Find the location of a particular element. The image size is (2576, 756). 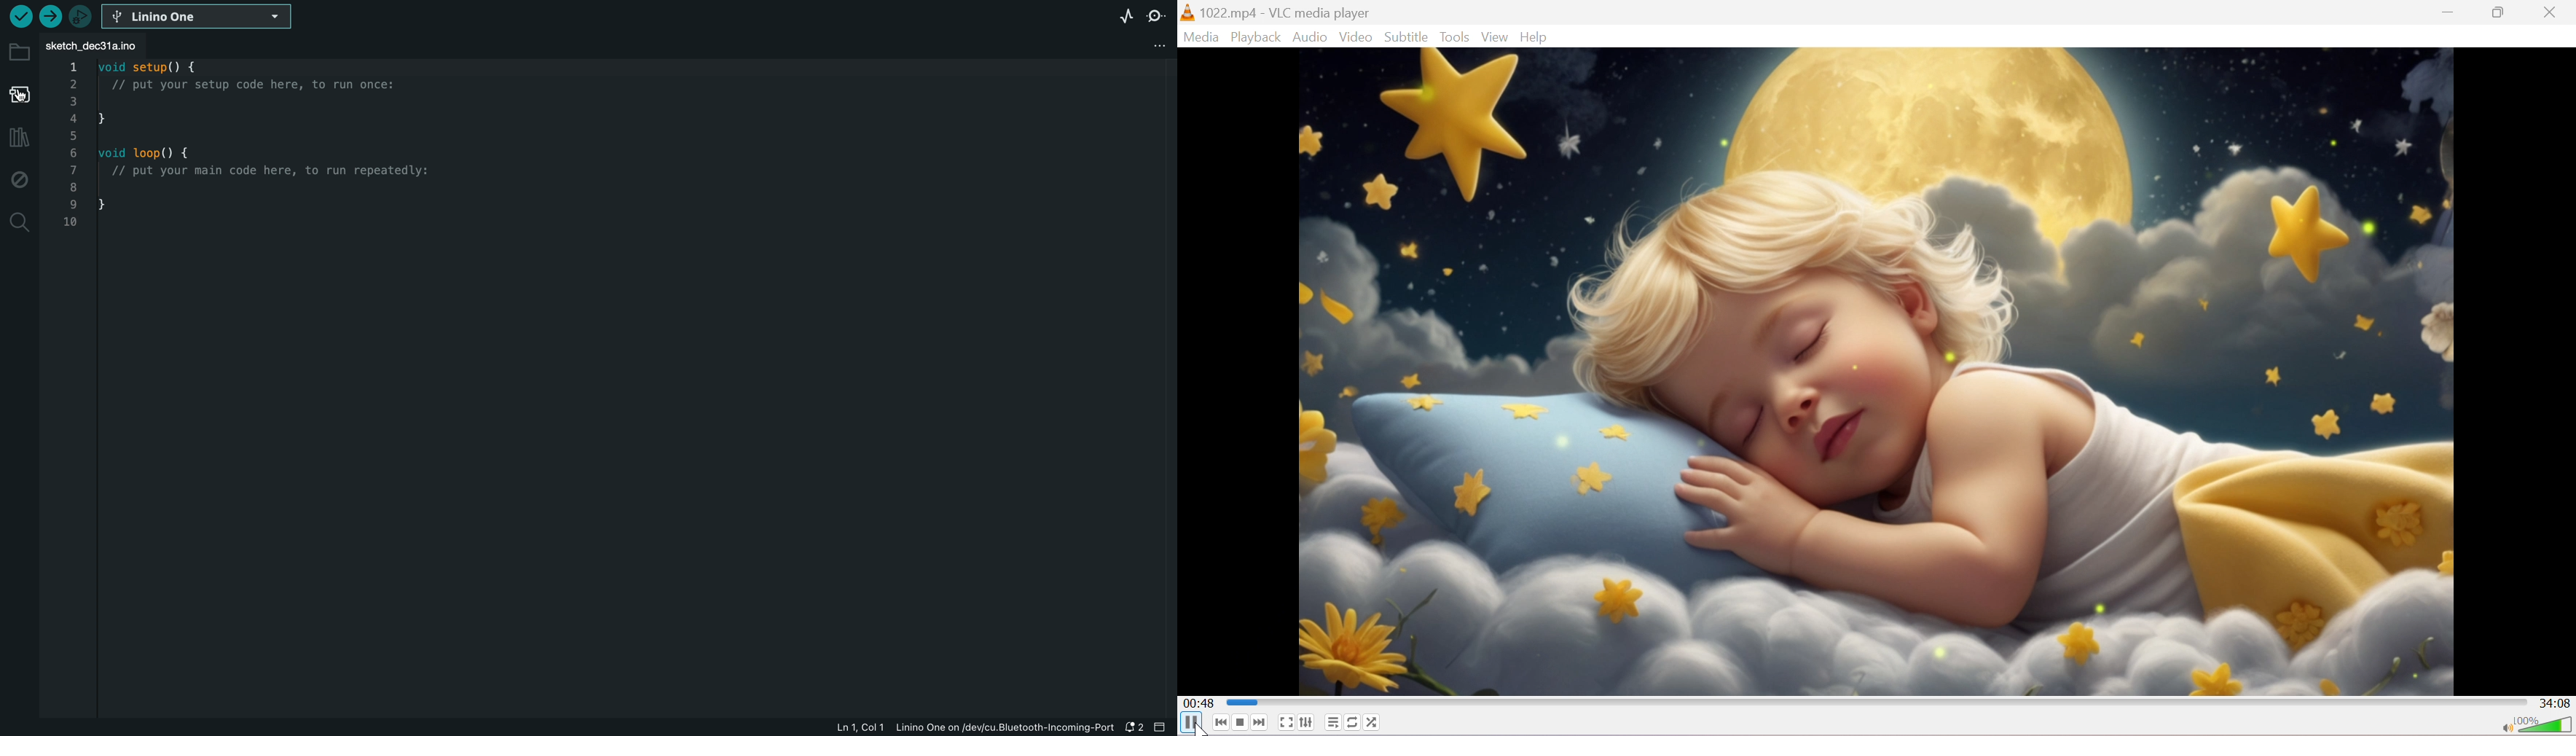

00:48 is located at coordinates (1201, 702).